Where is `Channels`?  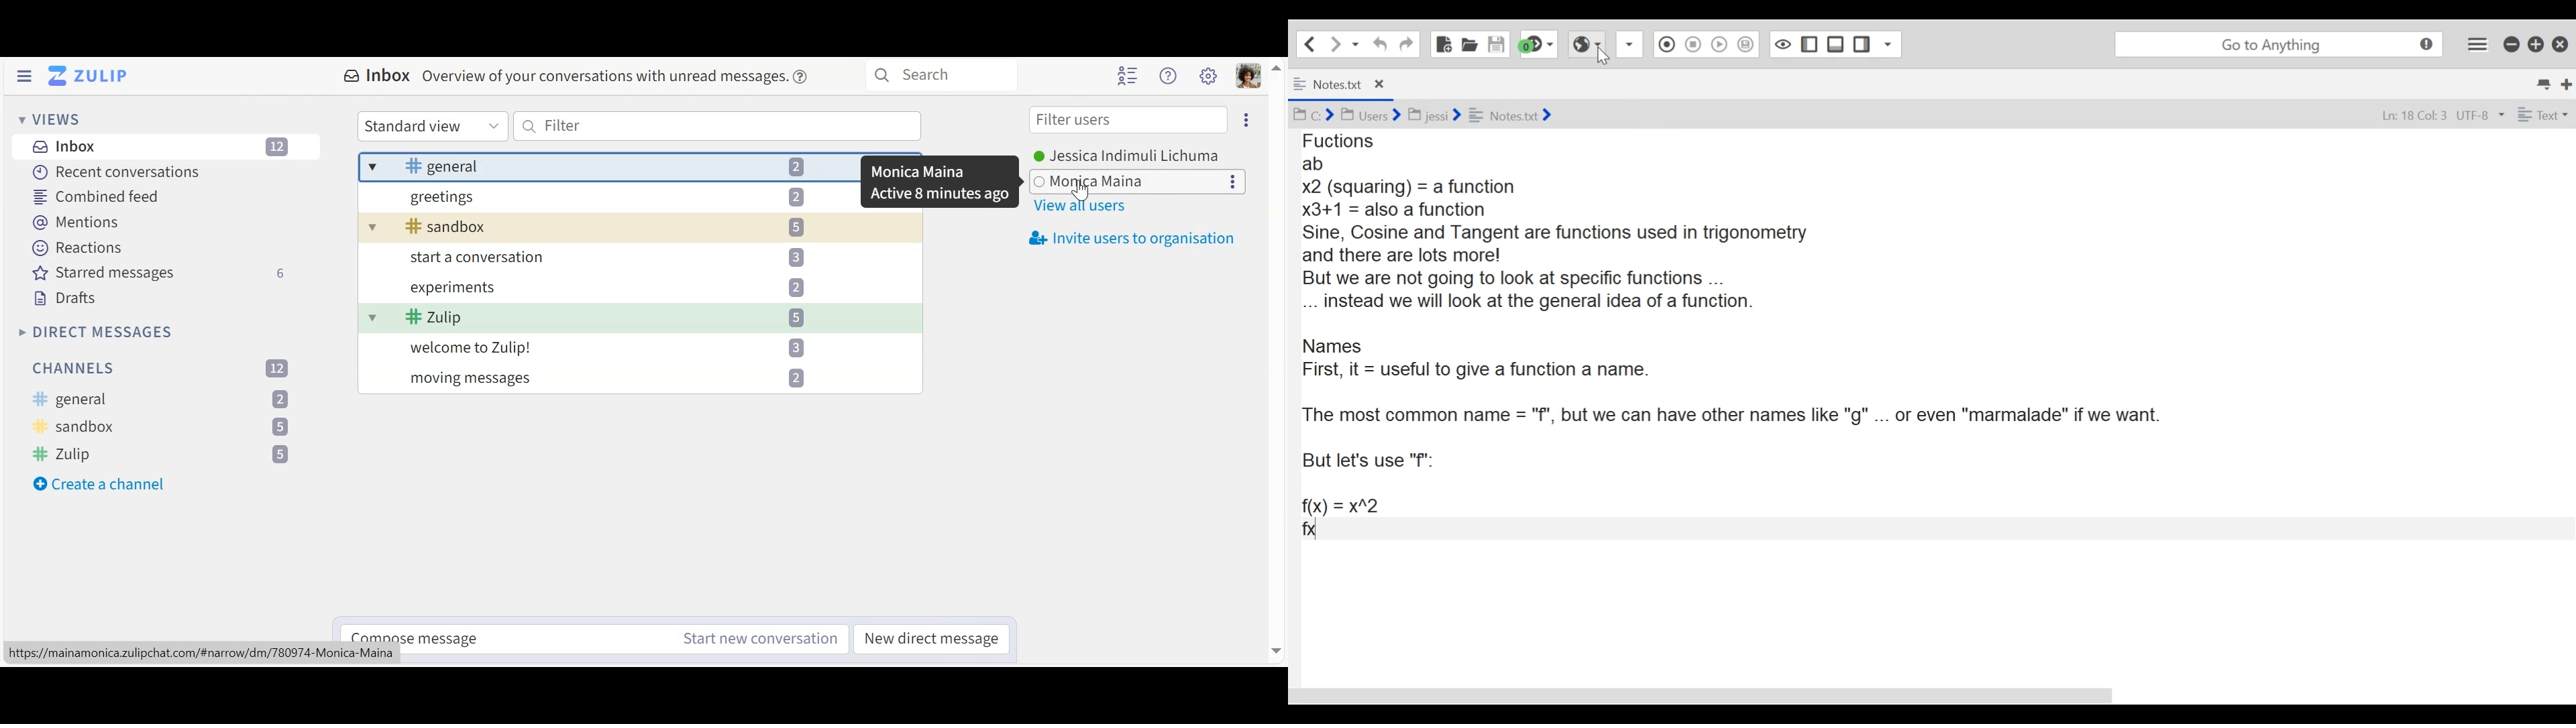
Channels is located at coordinates (164, 427).